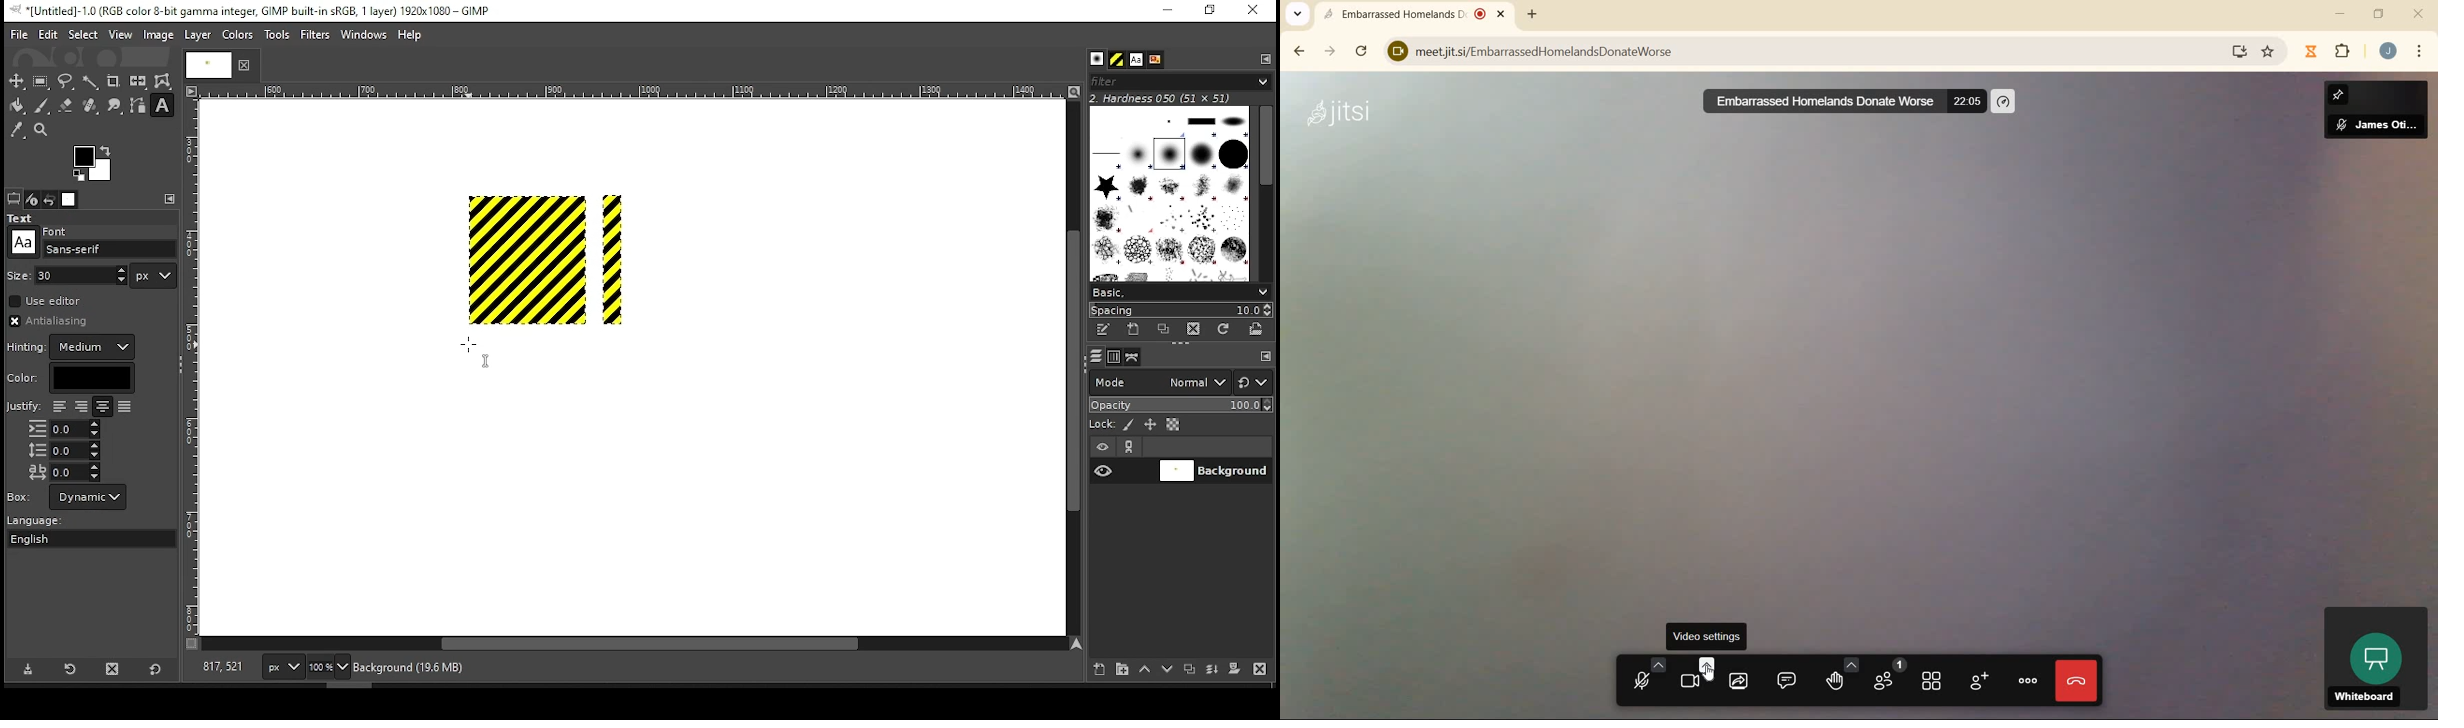 This screenshot has width=2464, height=728. Describe the element at coordinates (1838, 675) in the screenshot. I see `raise your hand` at that location.